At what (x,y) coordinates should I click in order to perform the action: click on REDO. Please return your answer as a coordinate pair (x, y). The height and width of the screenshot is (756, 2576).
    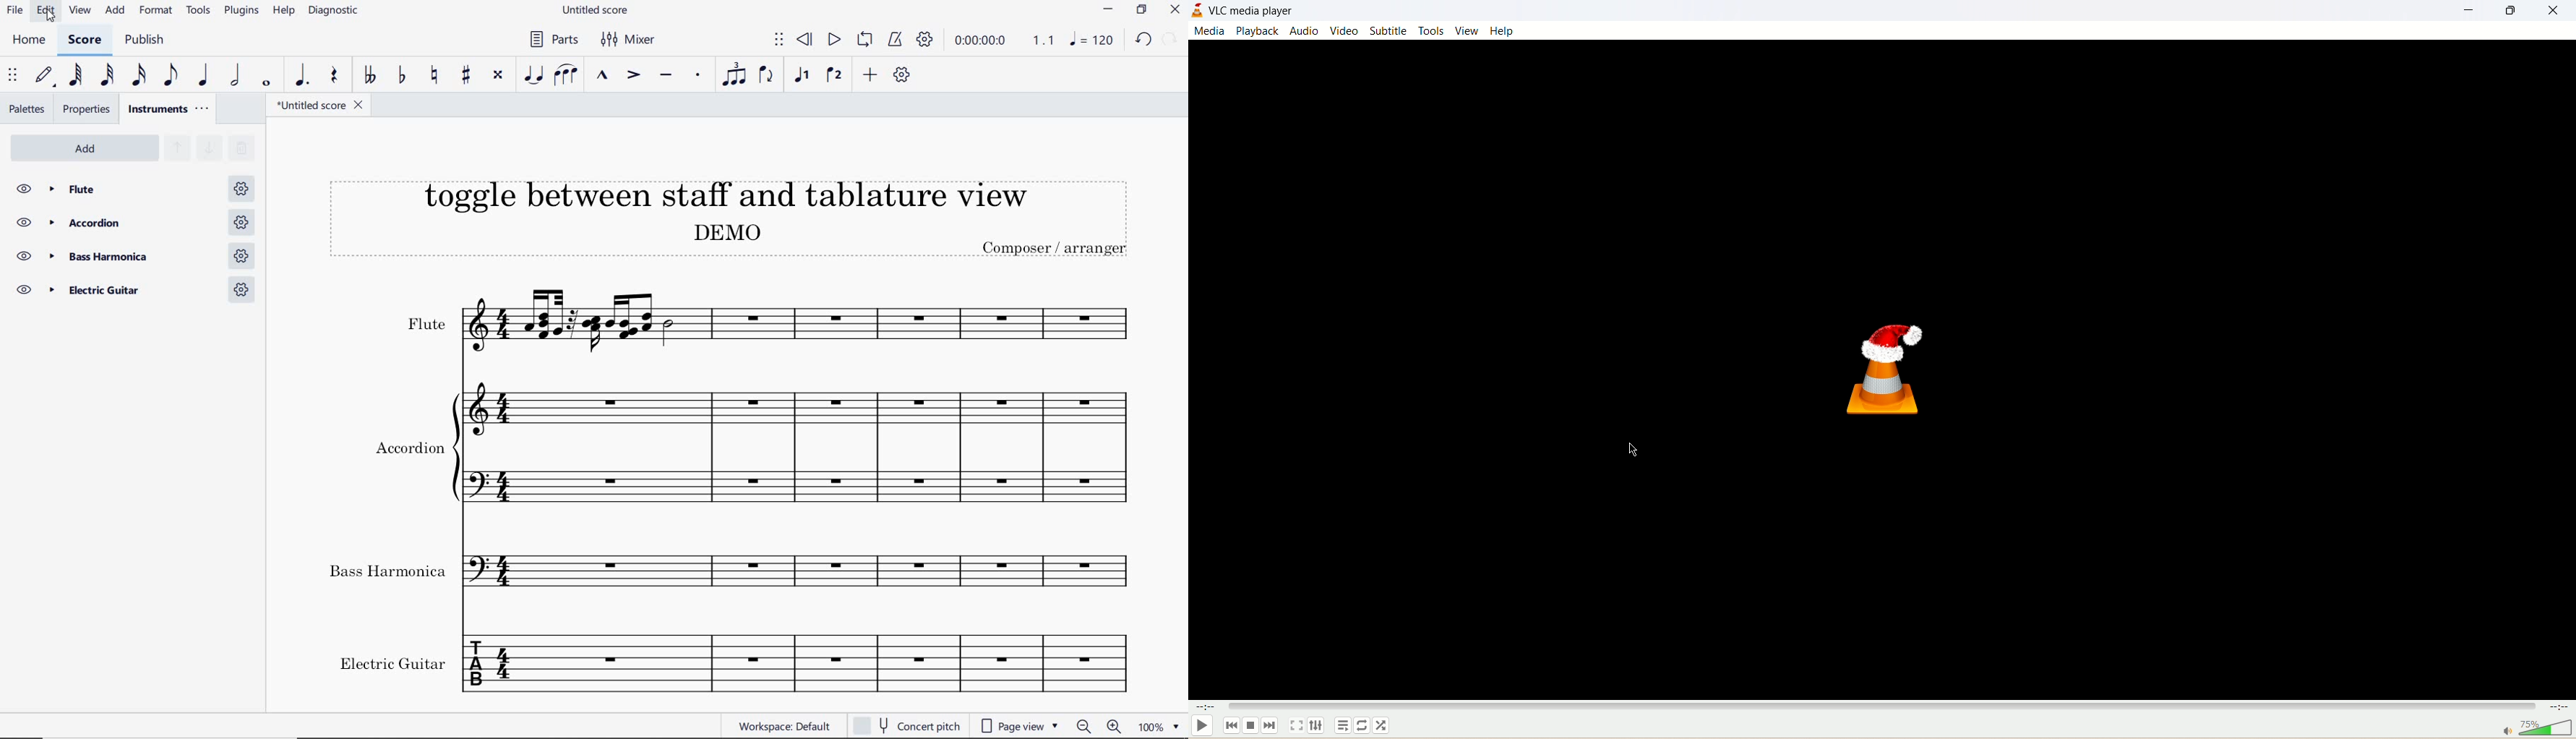
    Looking at the image, I should click on (1170, 40).